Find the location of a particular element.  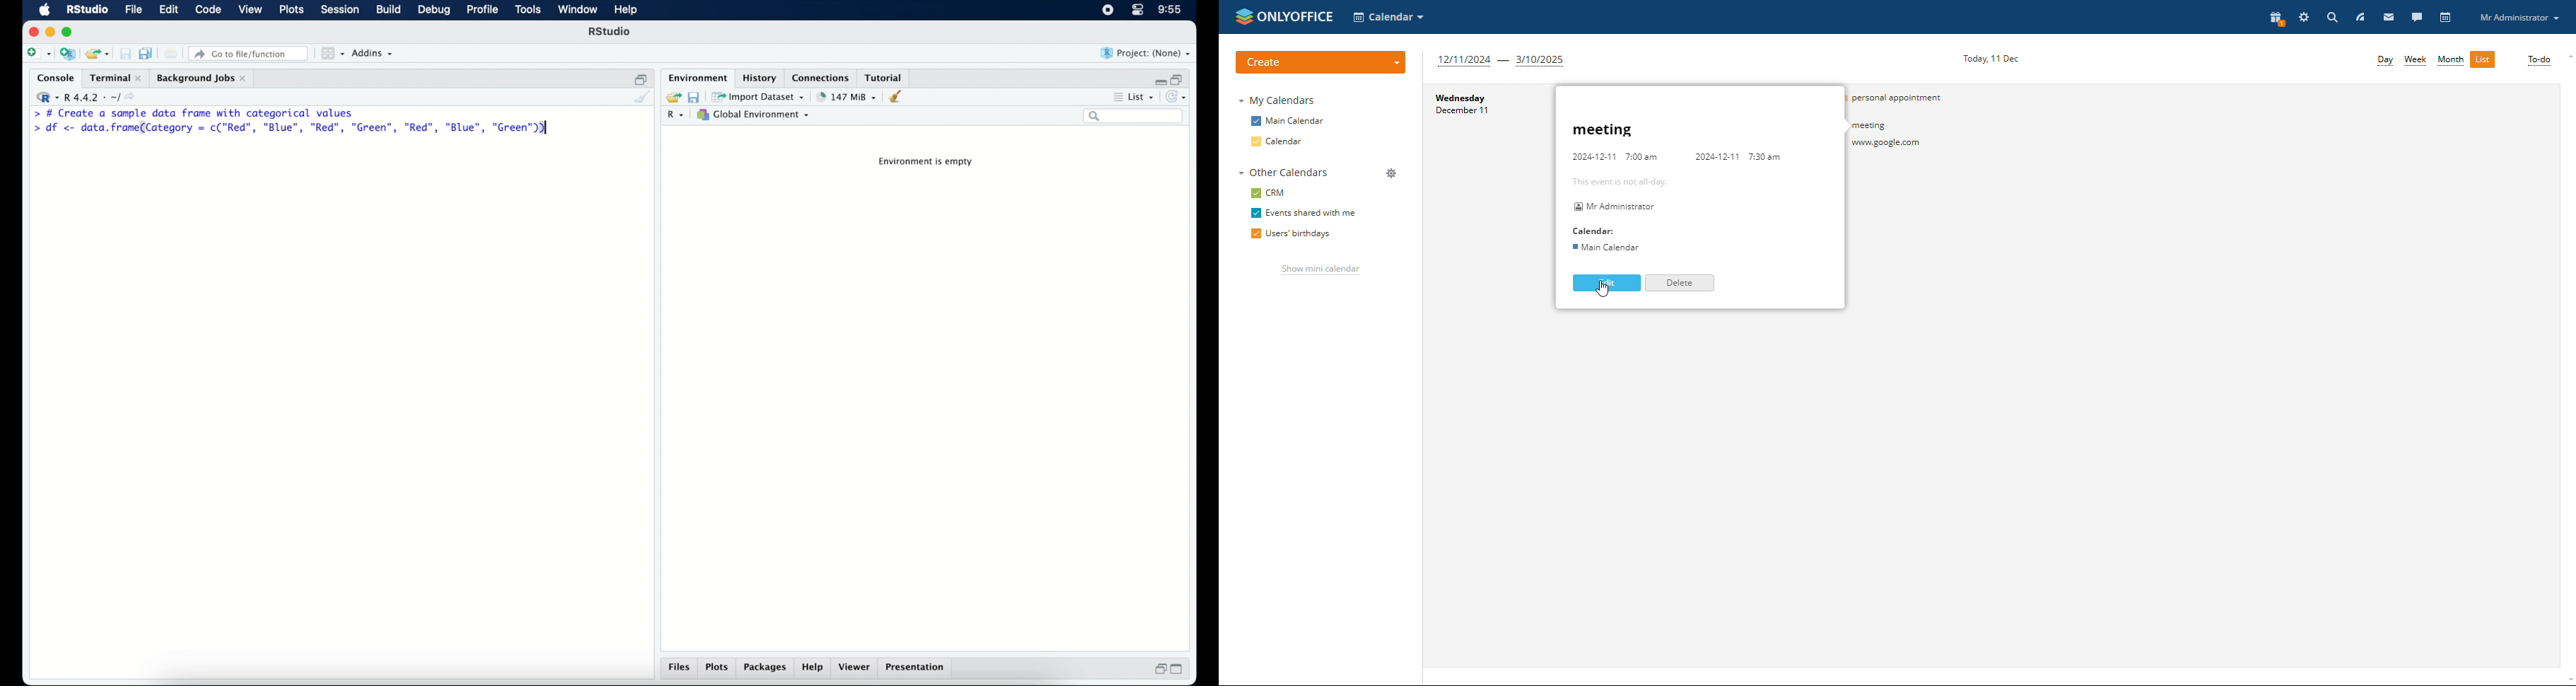

> # Create a sample data frame with categorical values| is located at coordinates (211, 112).